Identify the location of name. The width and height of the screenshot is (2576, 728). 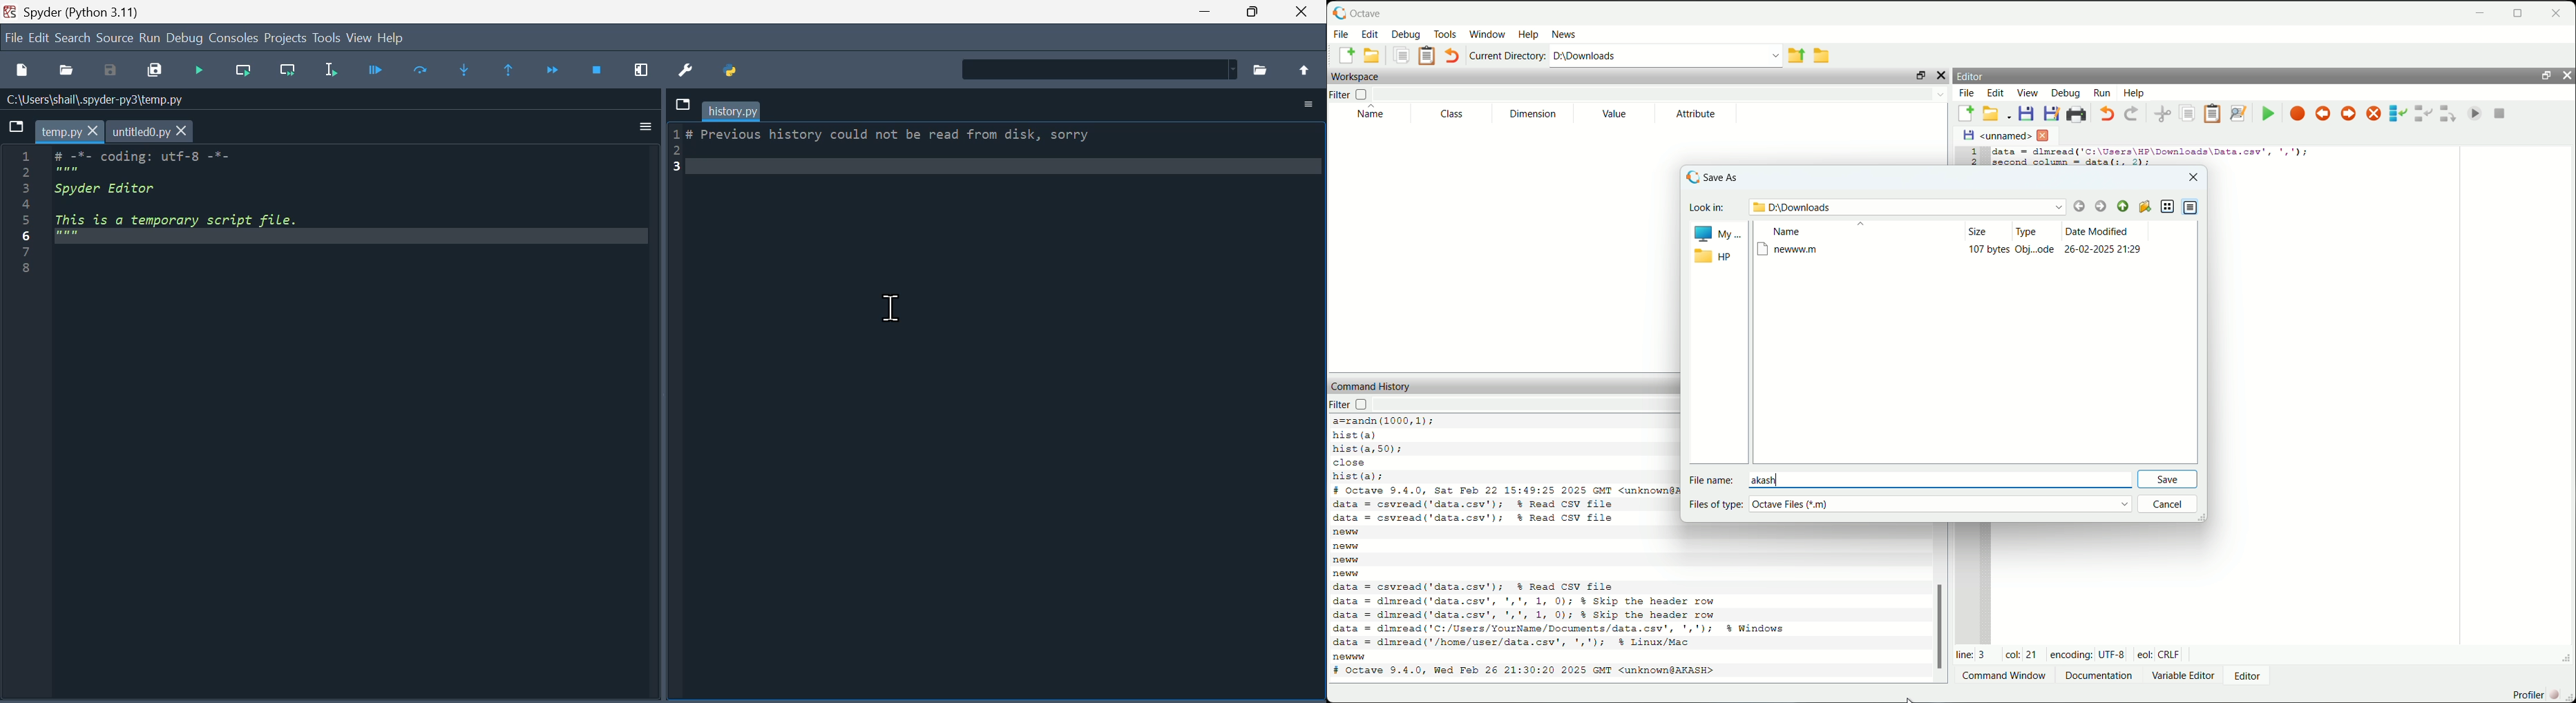
(1373, 115).